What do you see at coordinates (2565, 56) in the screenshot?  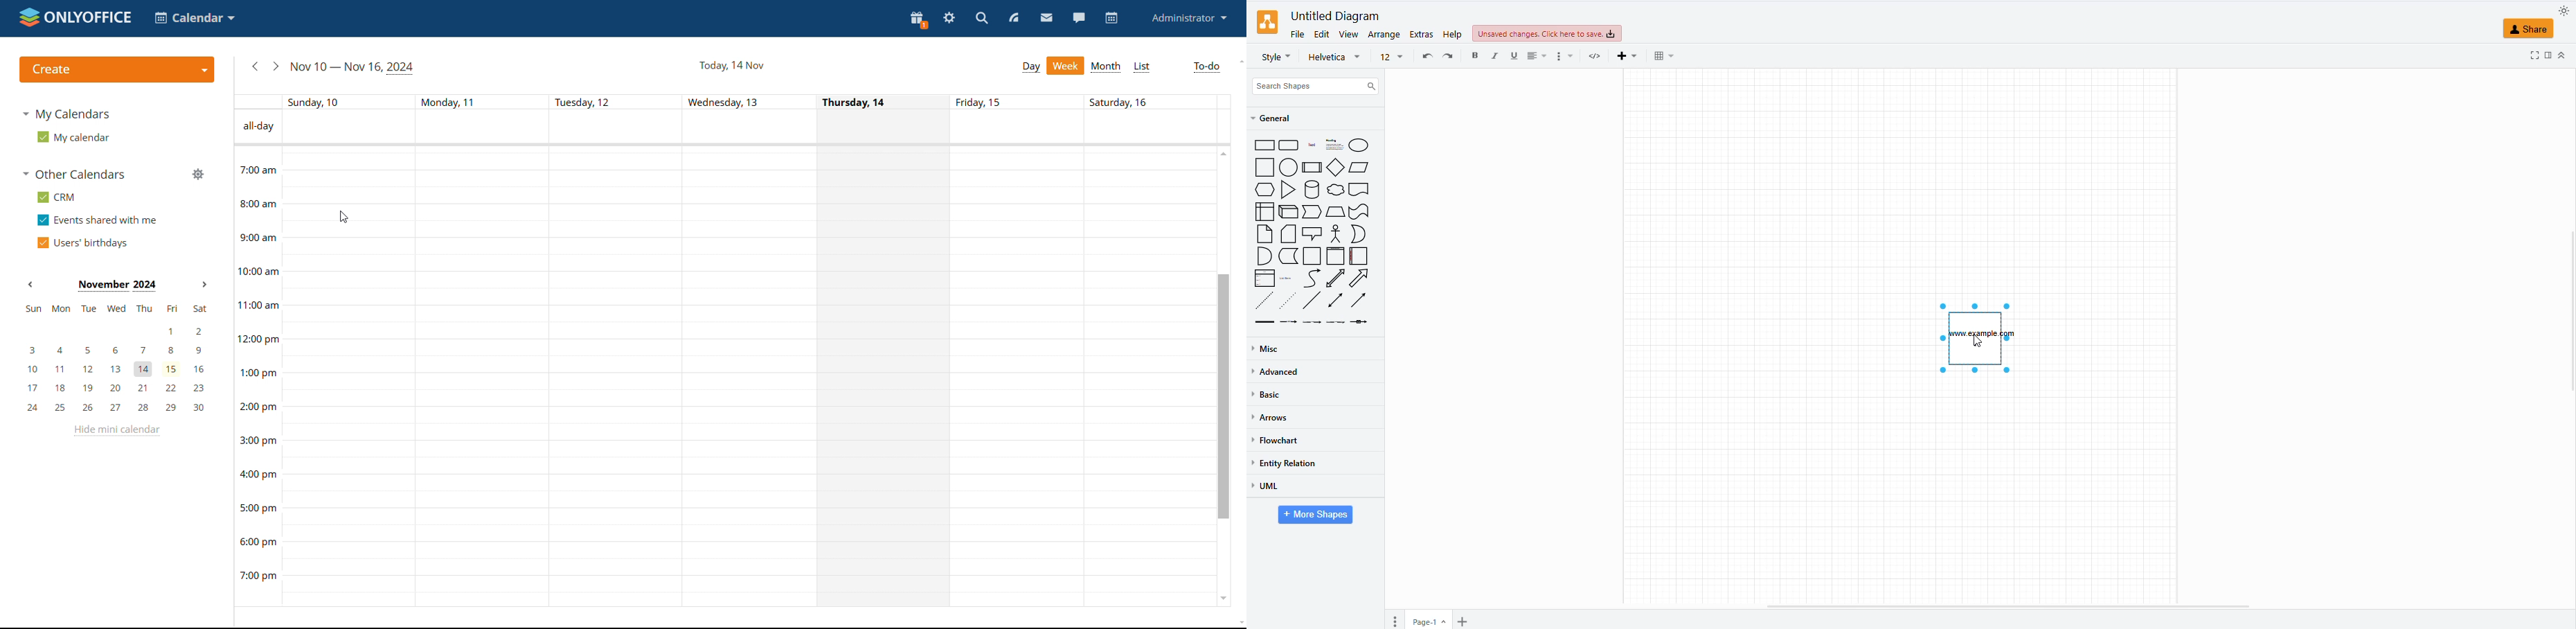 I see `up` at bounding box center [2565, 56].